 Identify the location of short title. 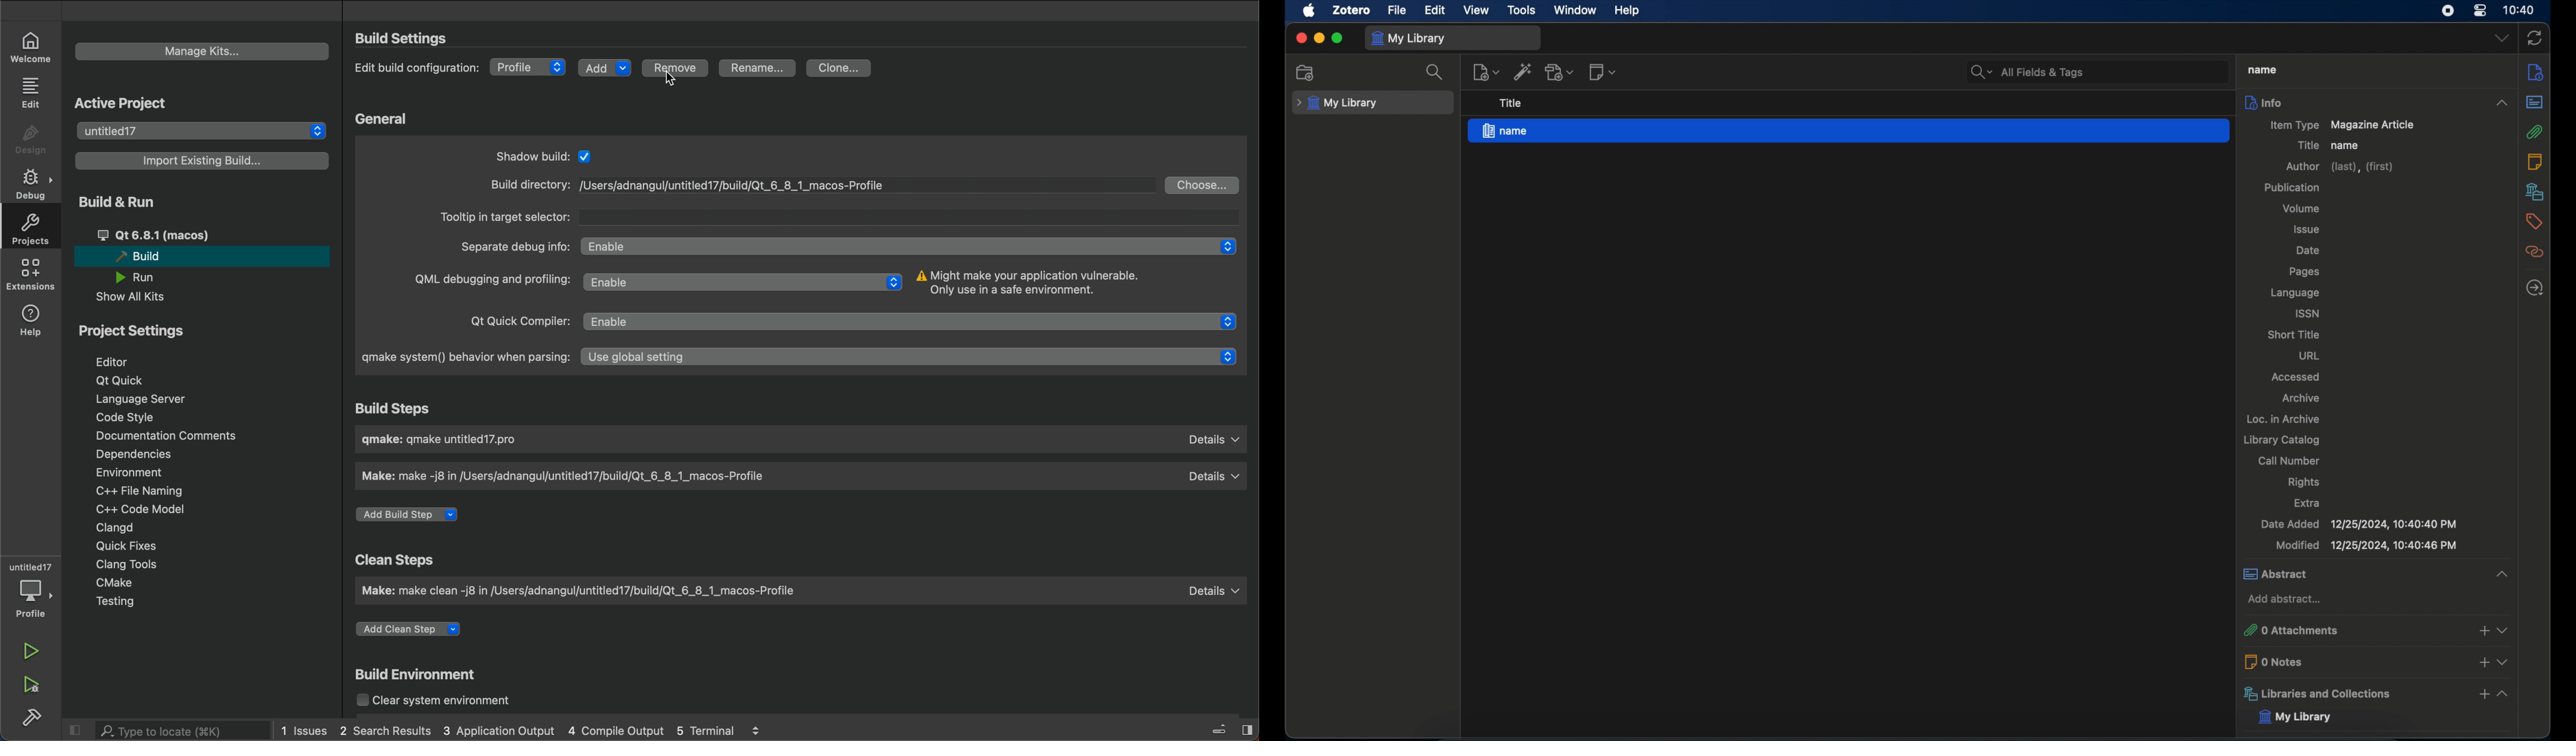
(2293, 335).